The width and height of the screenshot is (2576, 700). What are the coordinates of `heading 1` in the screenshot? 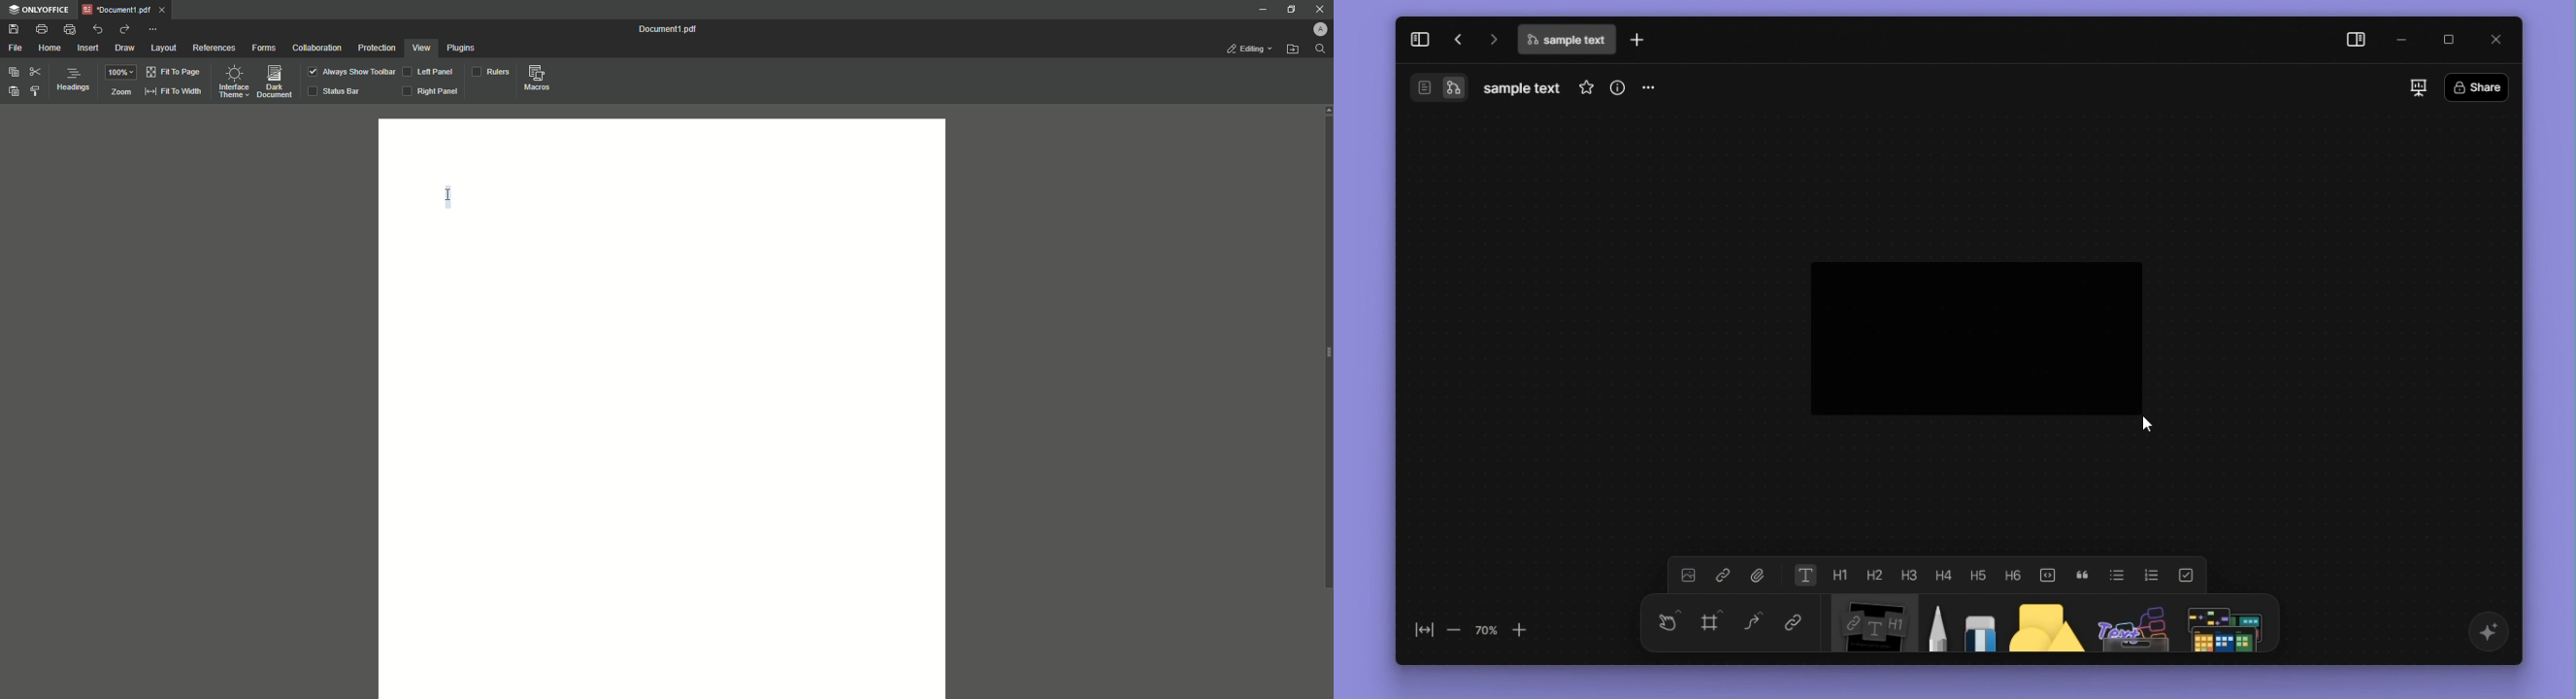 It's located at (1840, 575).